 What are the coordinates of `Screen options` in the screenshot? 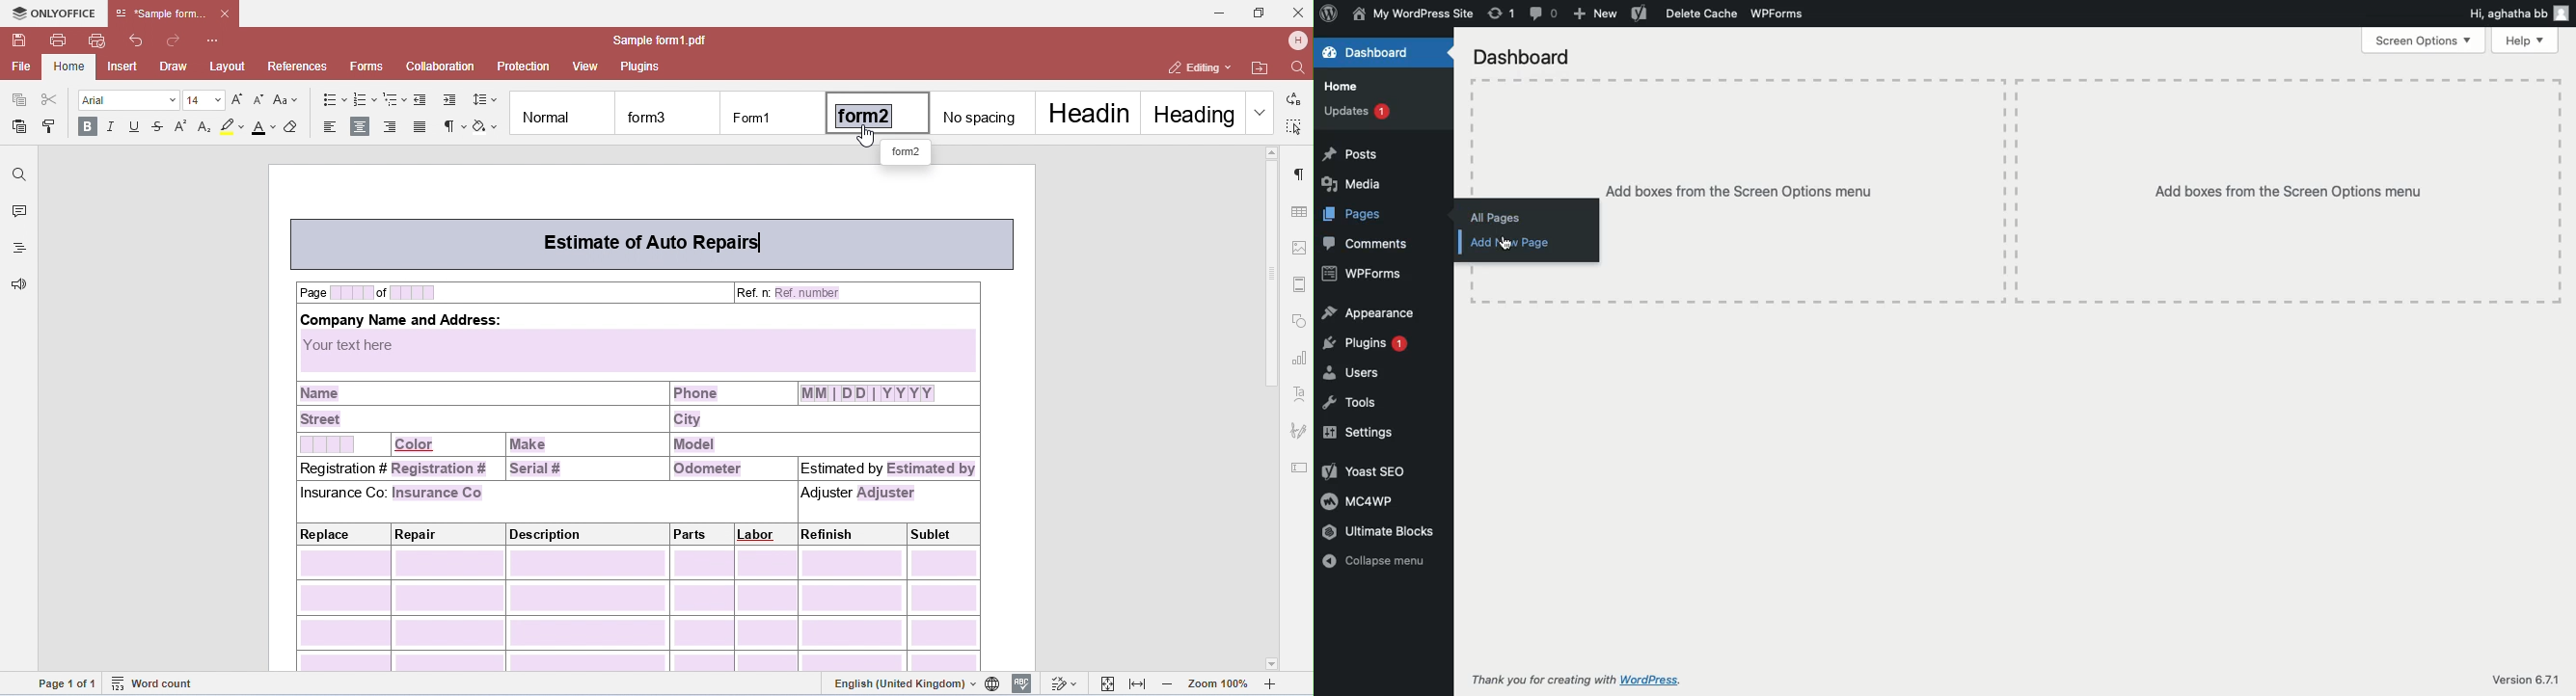 It's located at (2426, 40).